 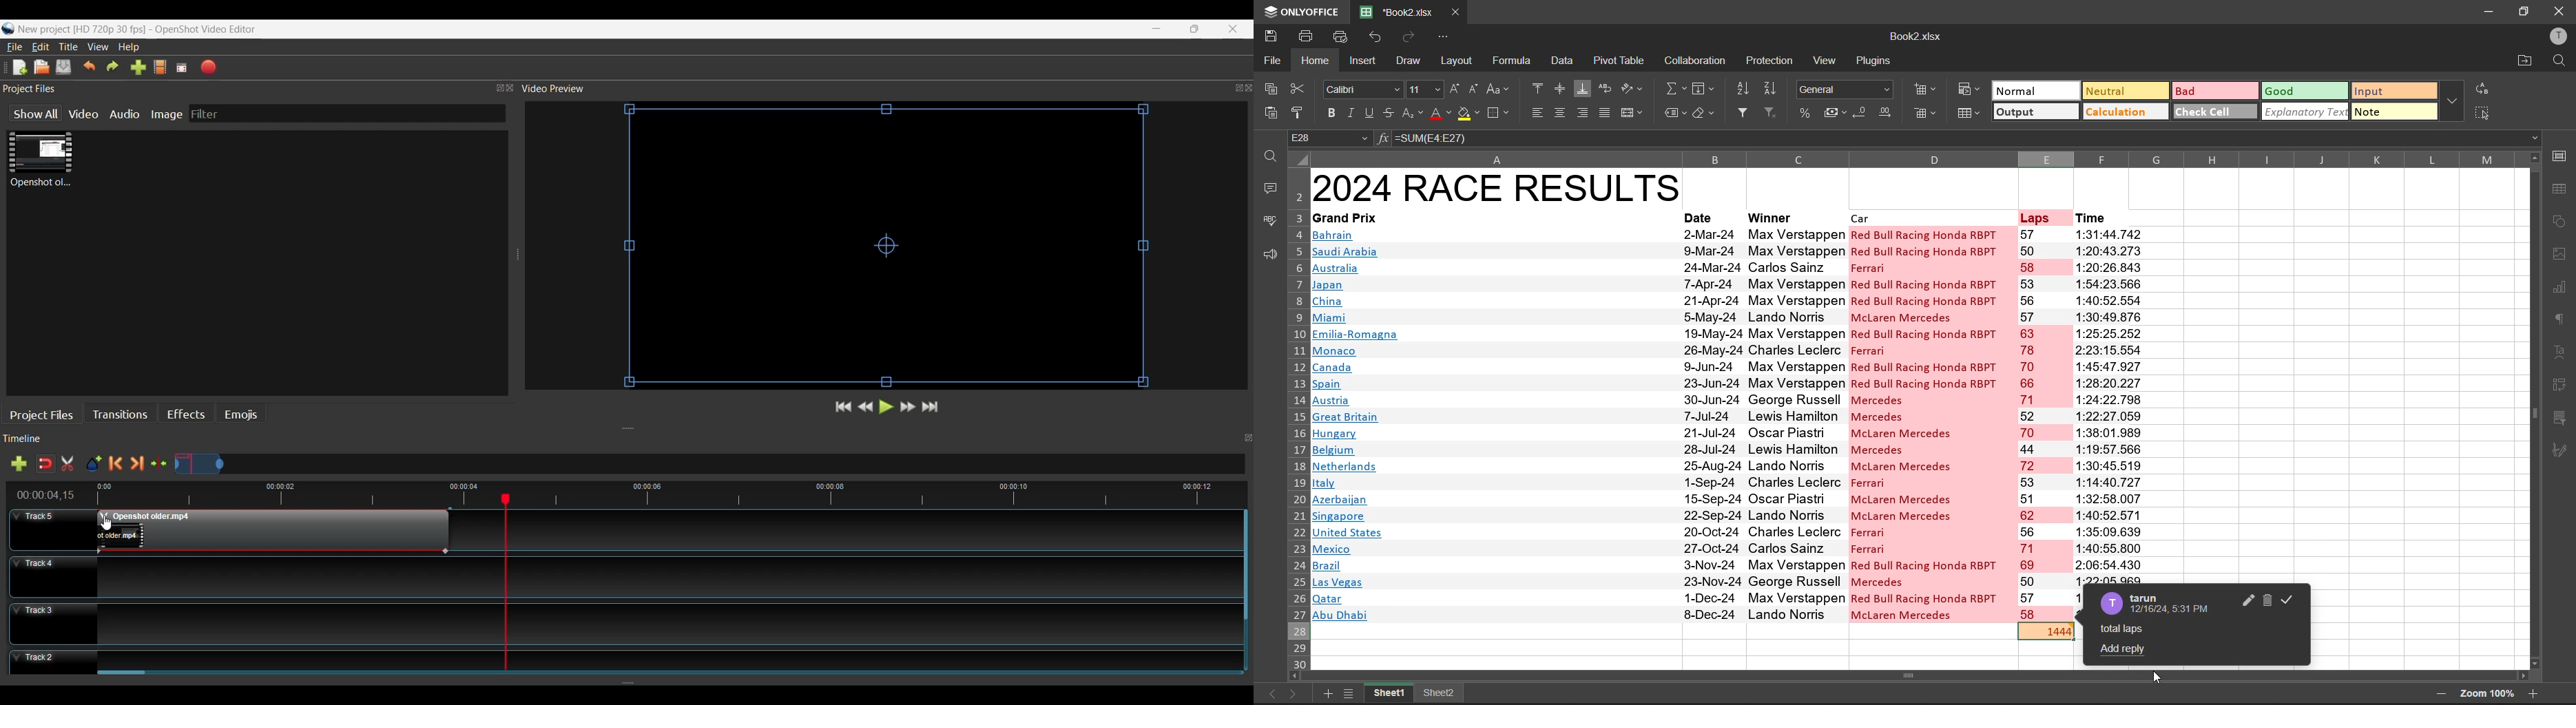 I want to click on table, so click(x=2560, y=189).